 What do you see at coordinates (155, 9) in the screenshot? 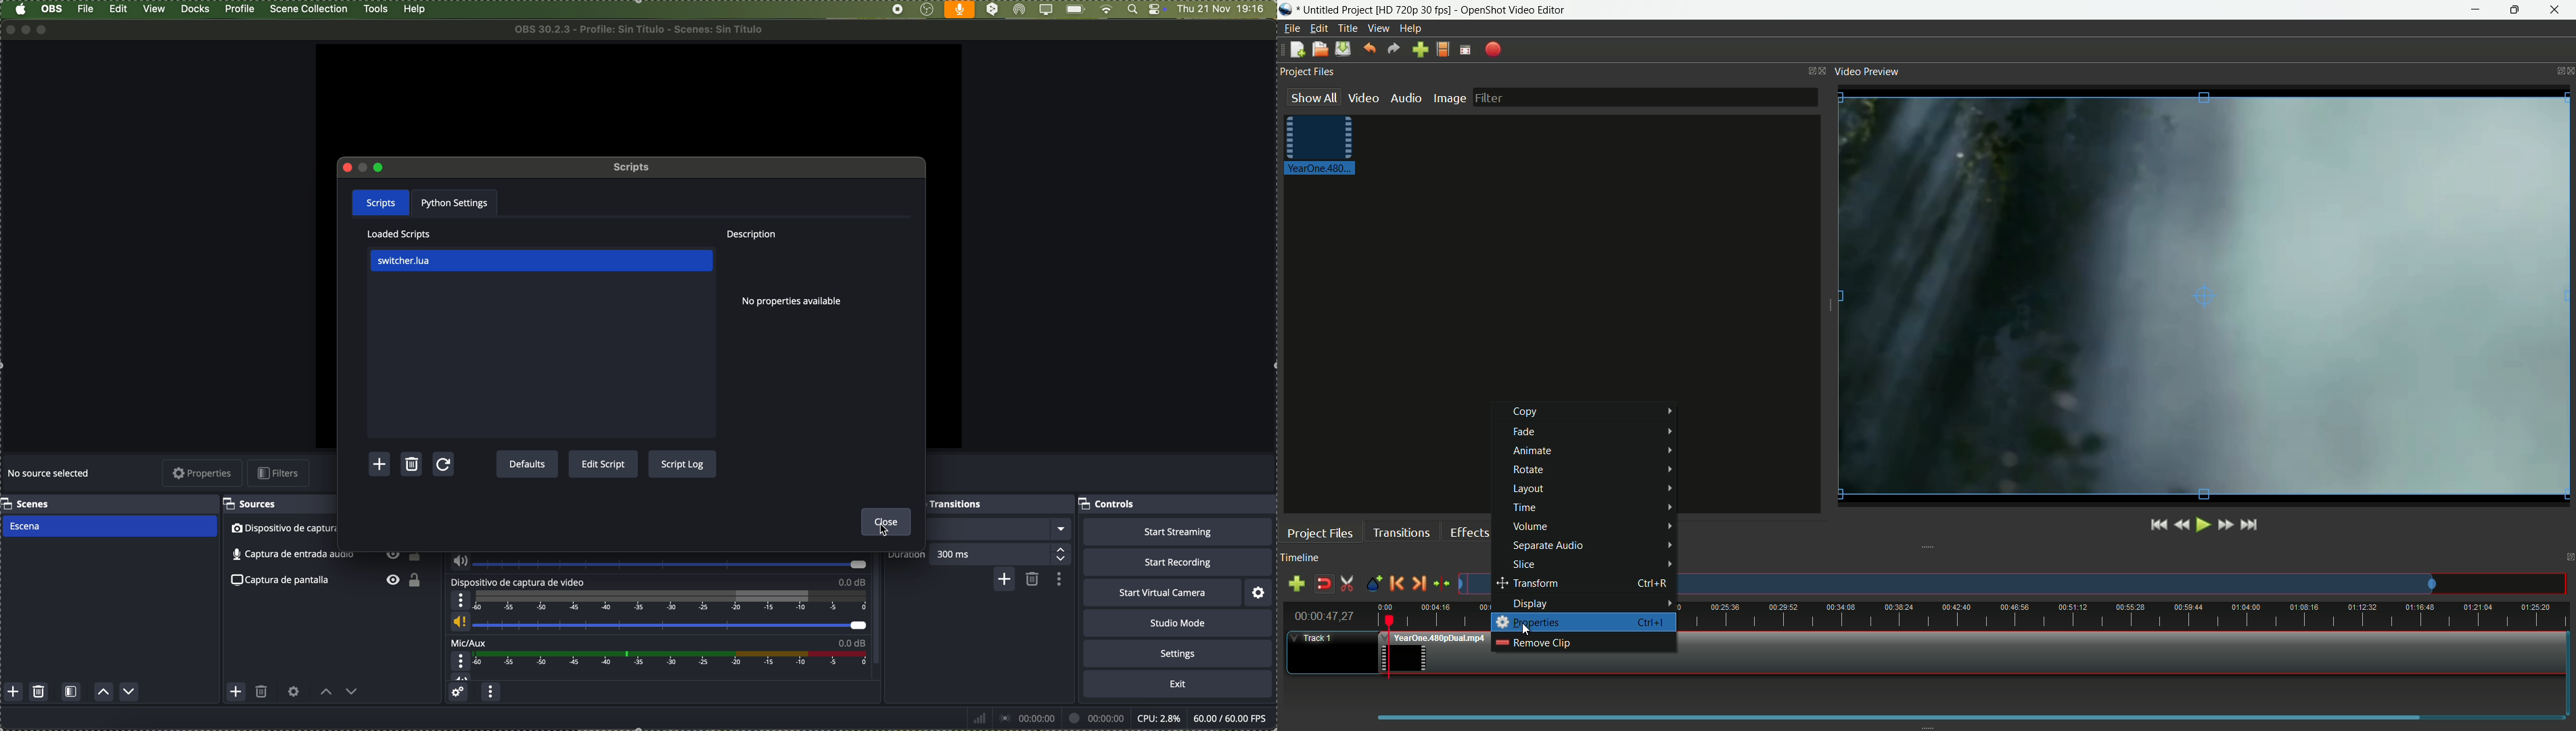
I see `view` at bounding box center [155, 9].